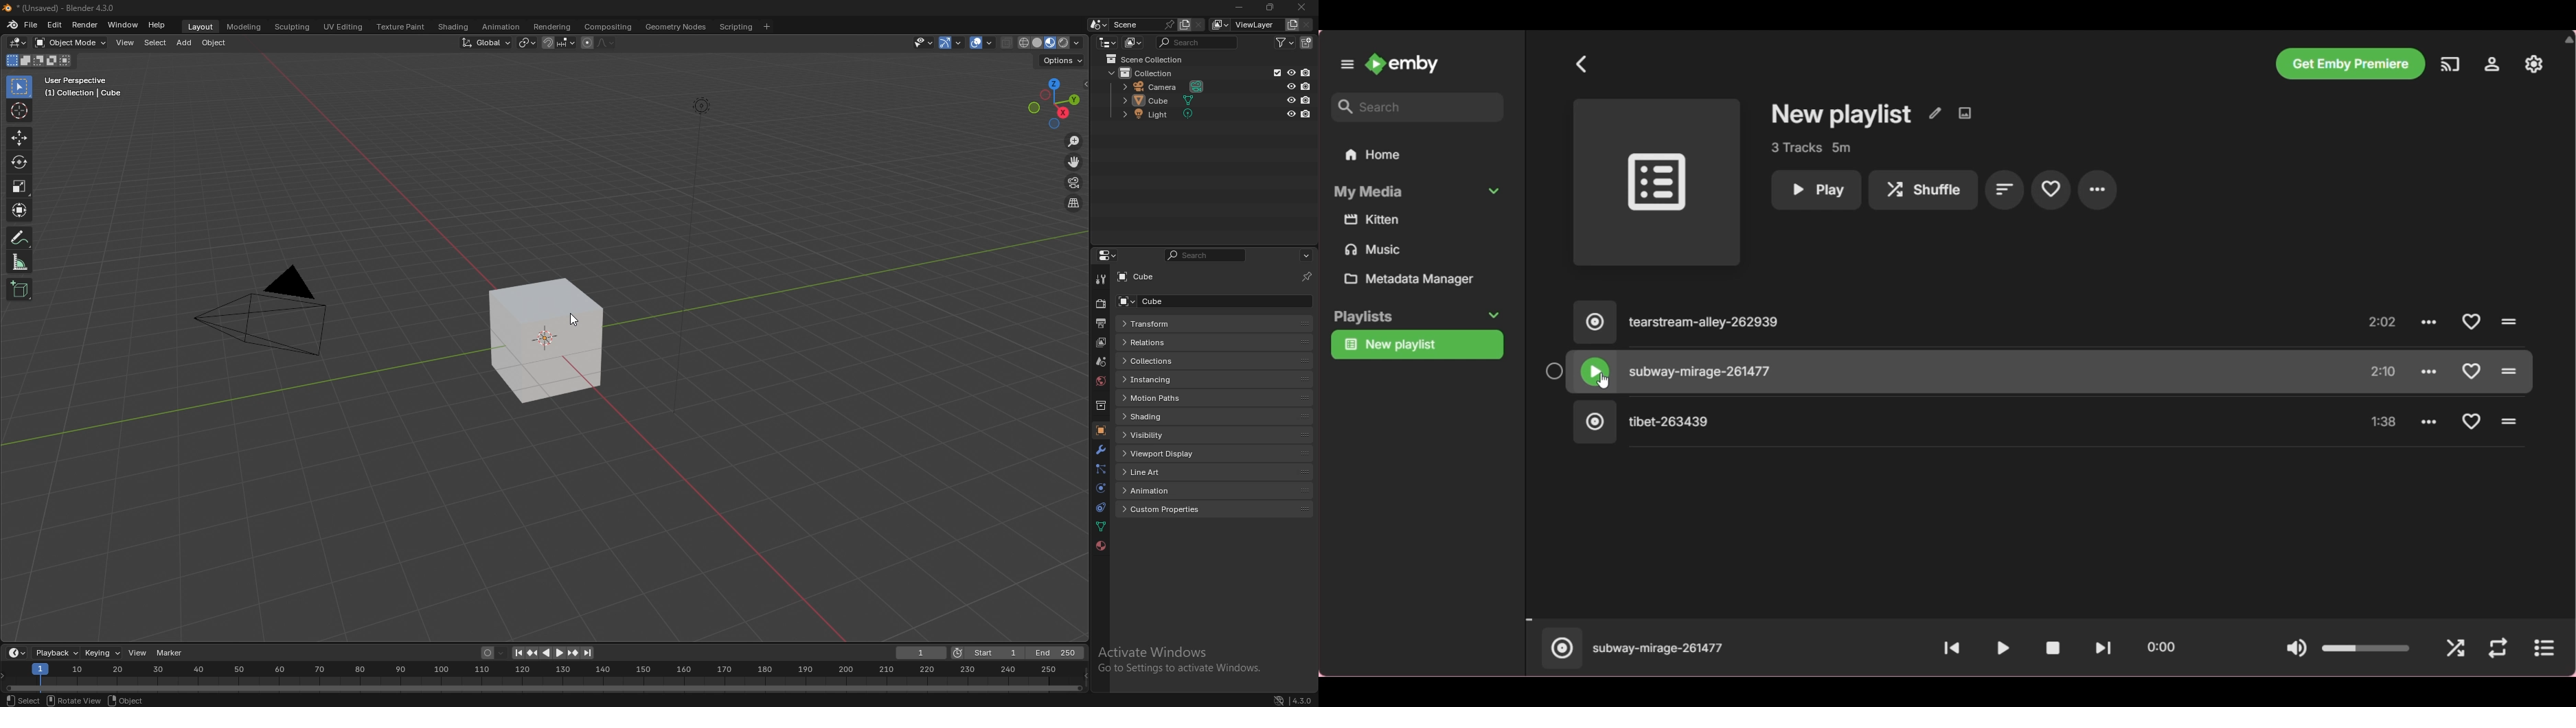  What do you see at coordinates (1053, 103) in the screenshot?
I see `preset viewpoint` at bounding box center [1053, 103].